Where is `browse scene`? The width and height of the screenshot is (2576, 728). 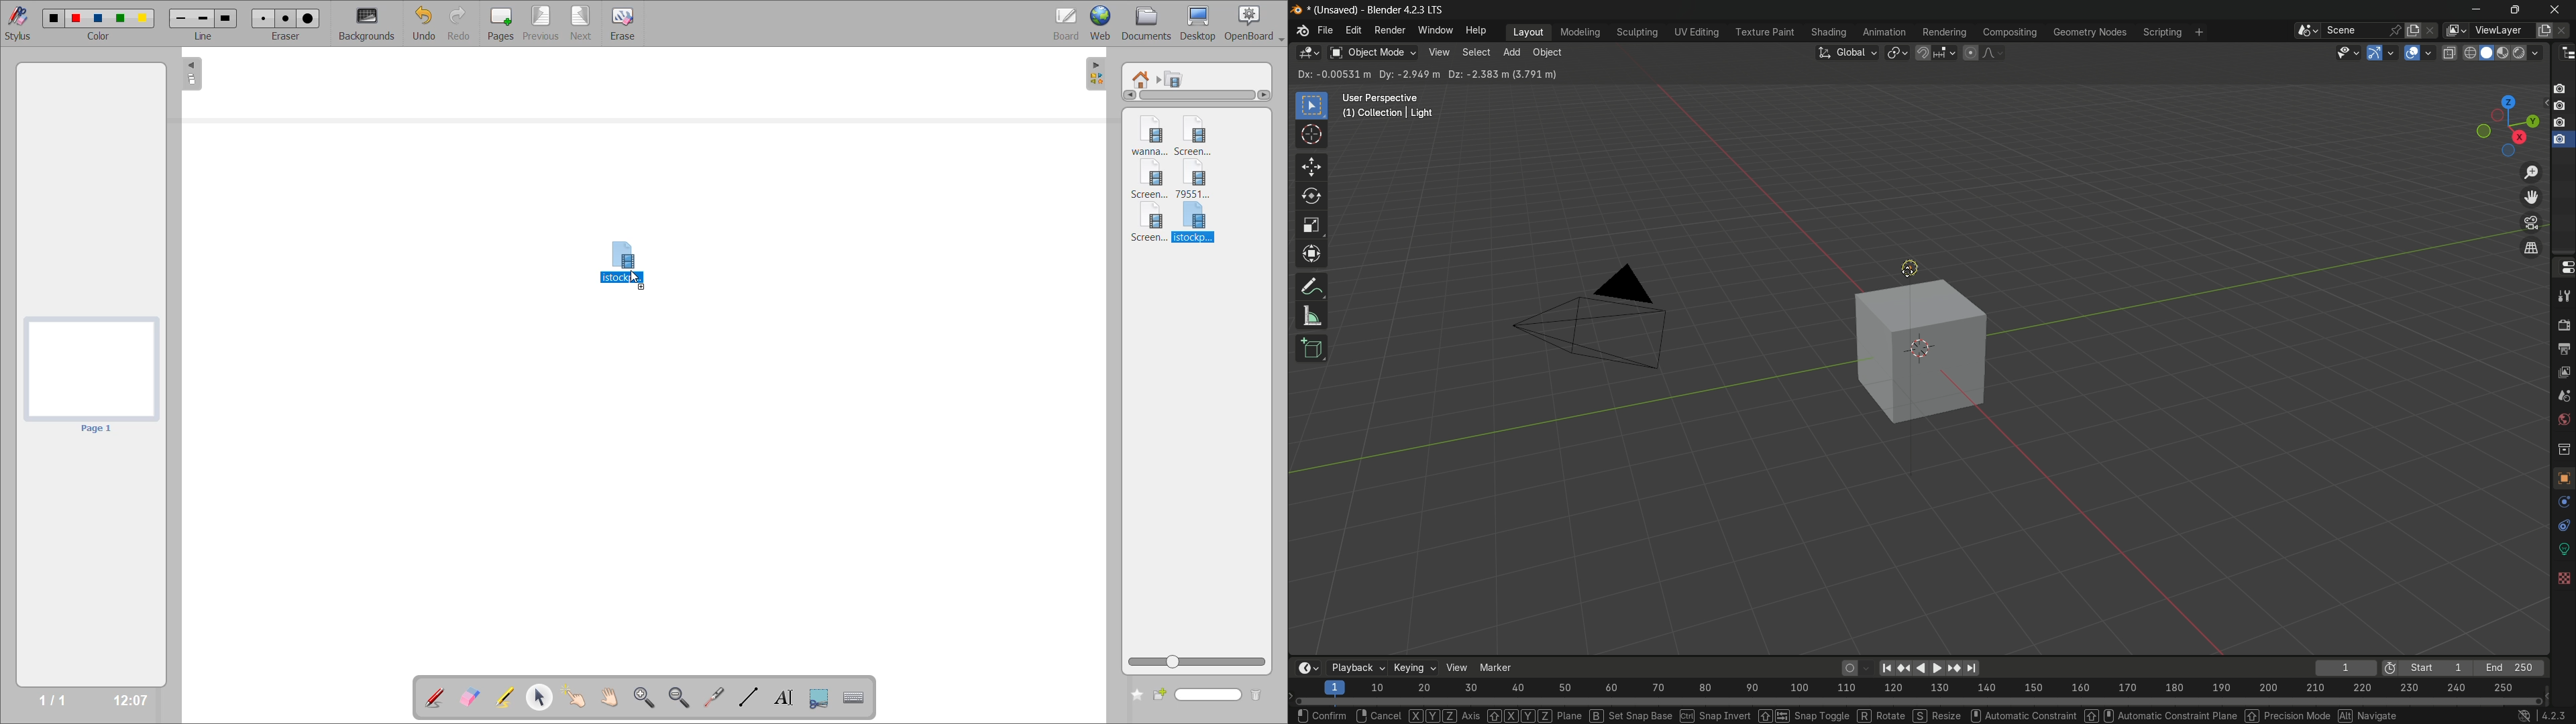 browse scene is located at coordinates (2308, 32).